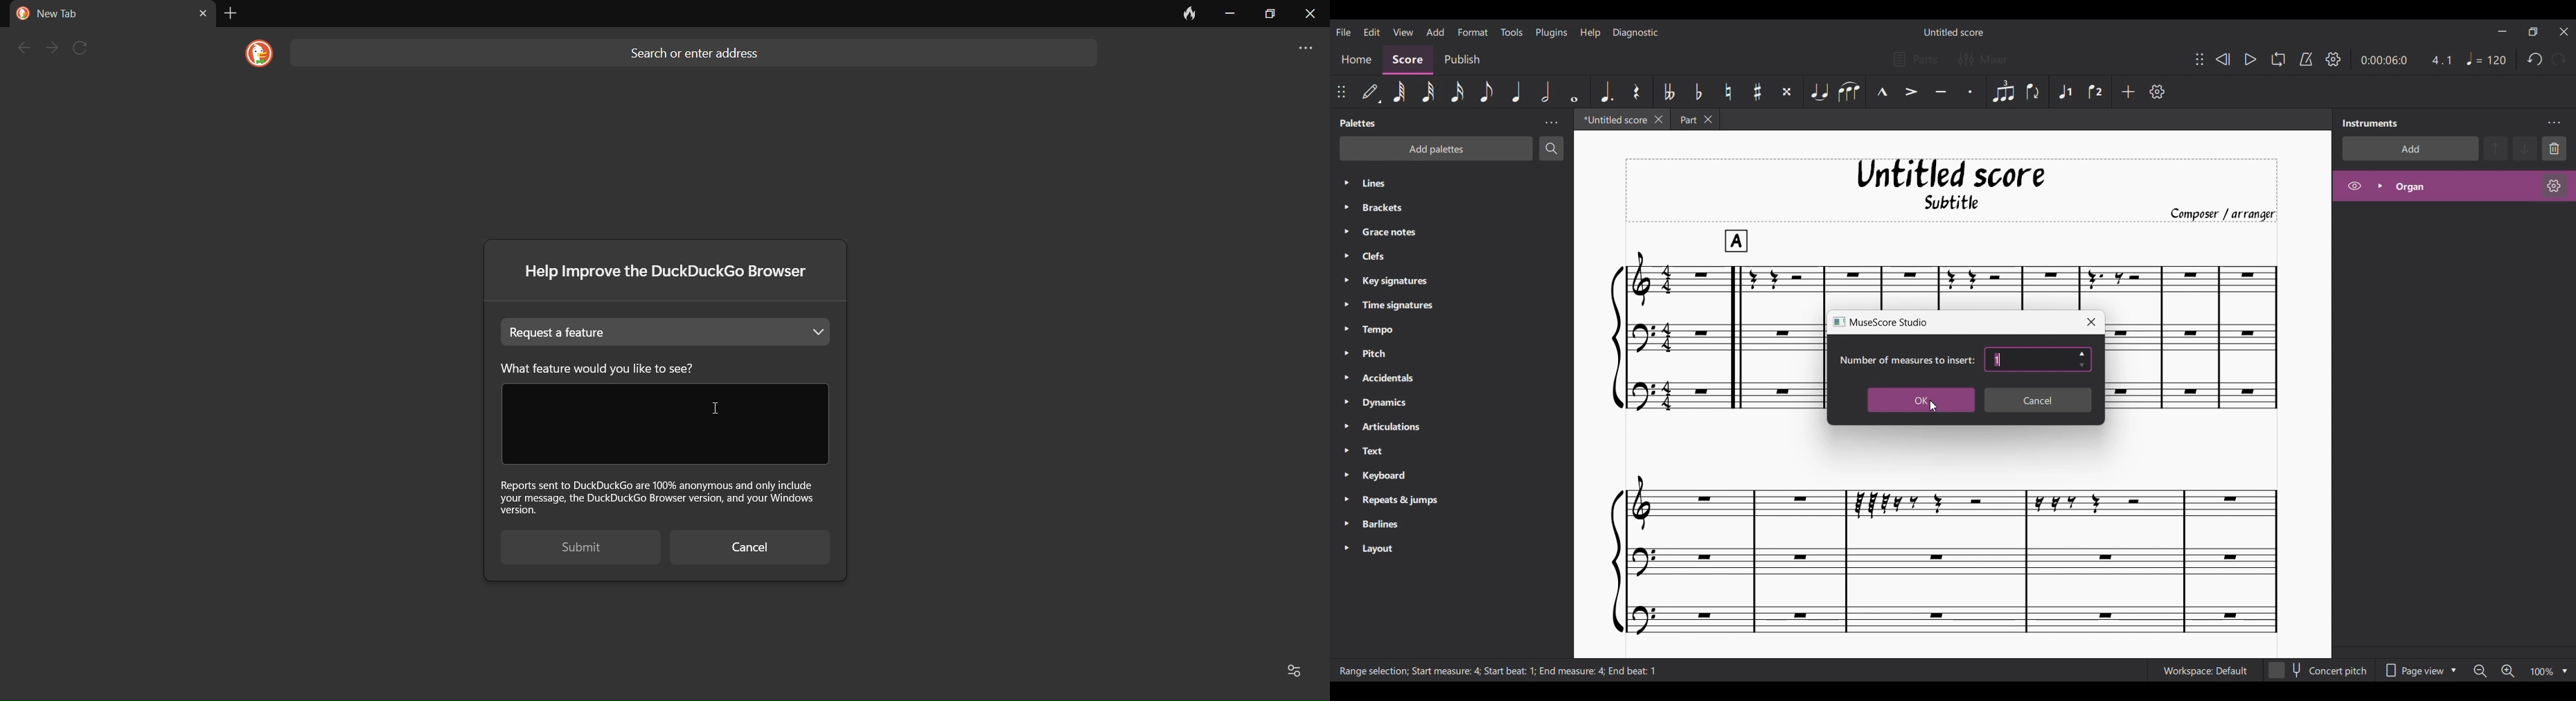 The height and width of the screenshot is (728, 2576). I want to click on Whole note, so click(1575, 92).